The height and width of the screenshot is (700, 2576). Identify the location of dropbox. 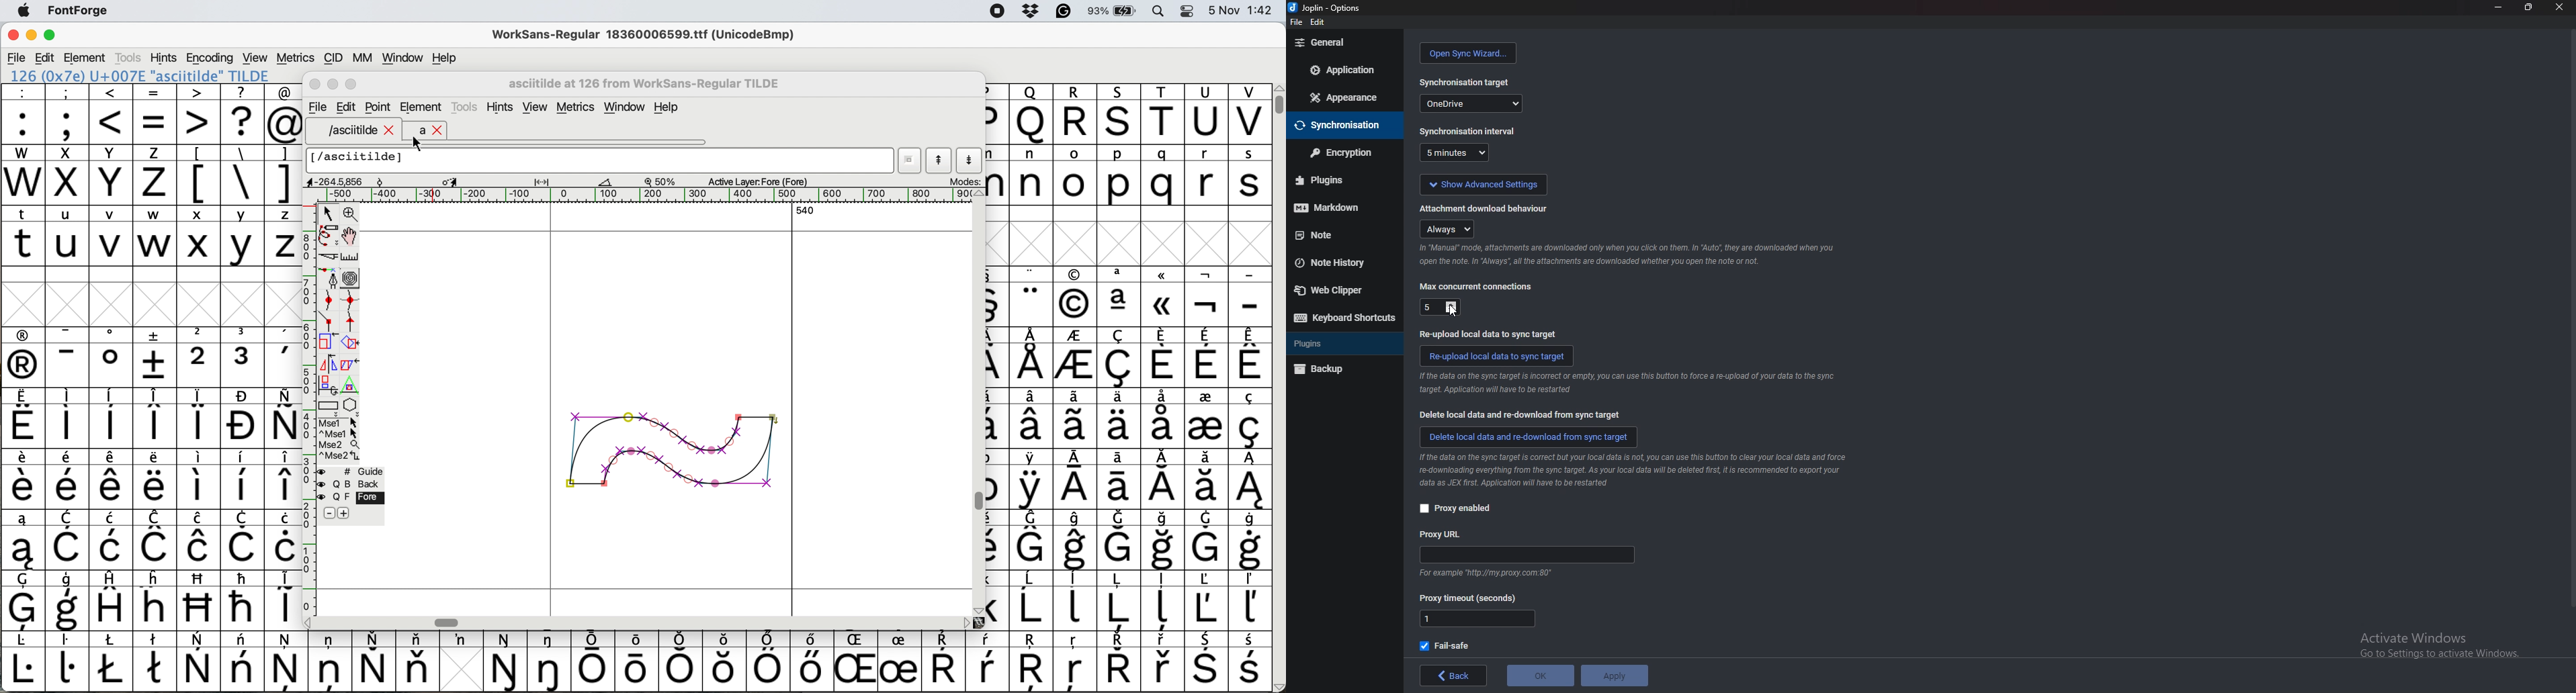
(1028, 11).